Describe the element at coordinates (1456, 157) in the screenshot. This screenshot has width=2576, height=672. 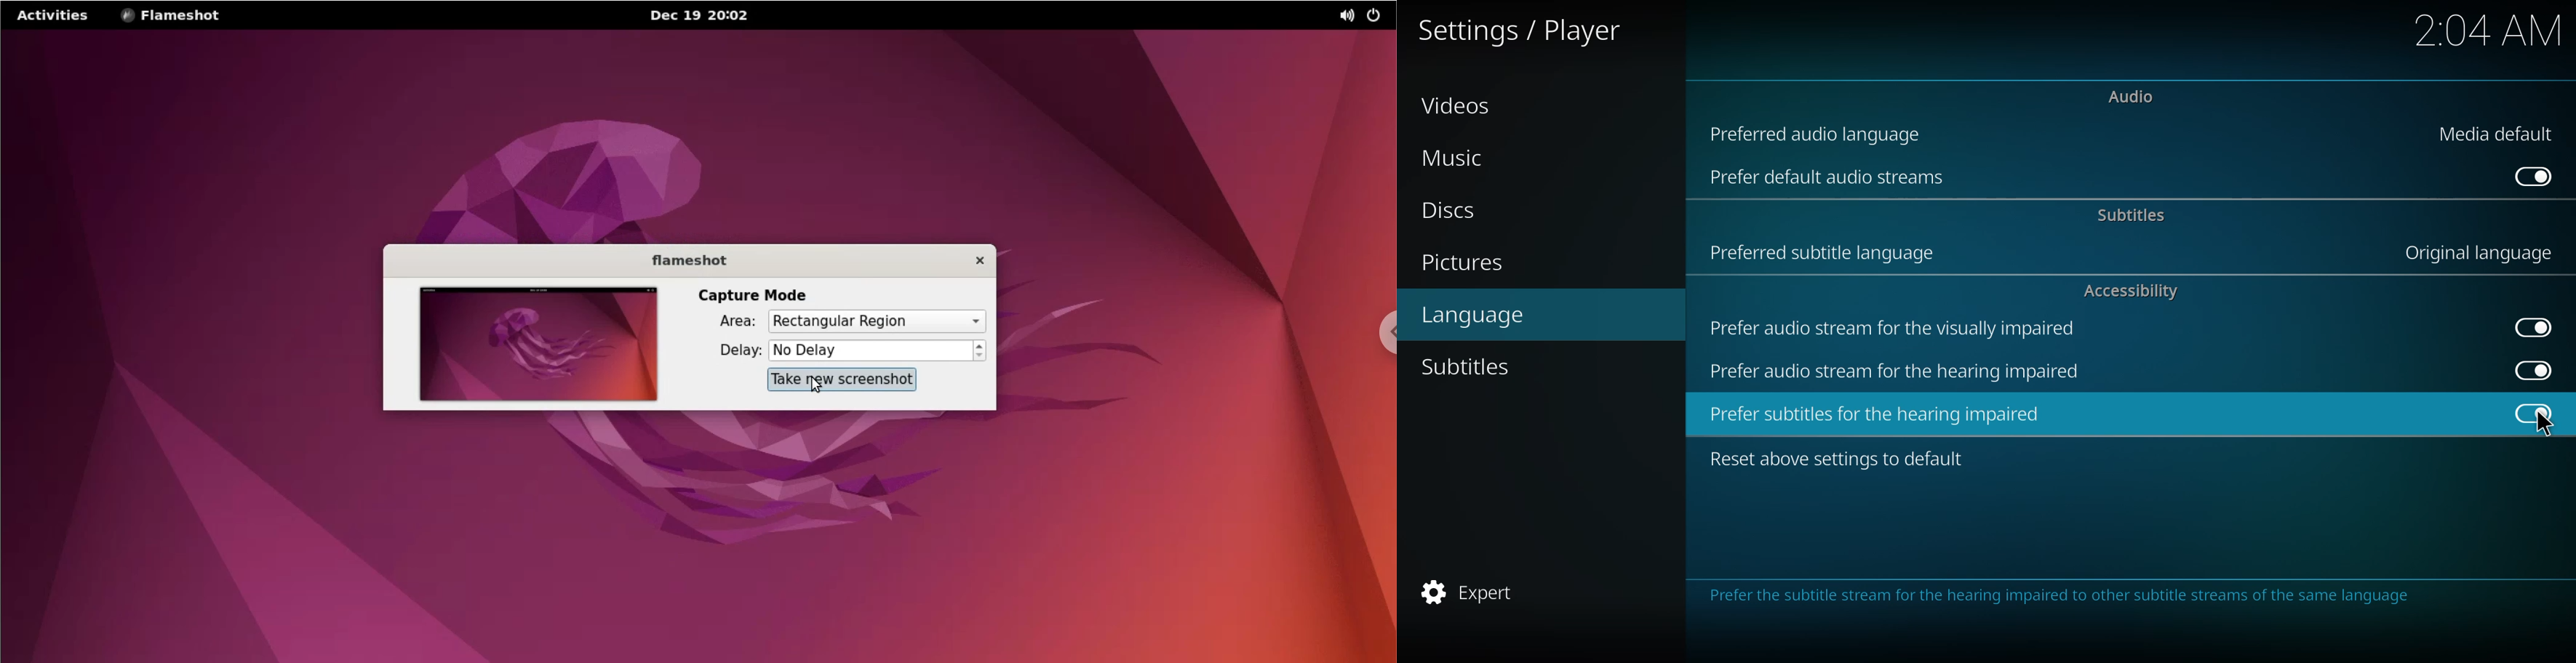
I see `music` at that location.